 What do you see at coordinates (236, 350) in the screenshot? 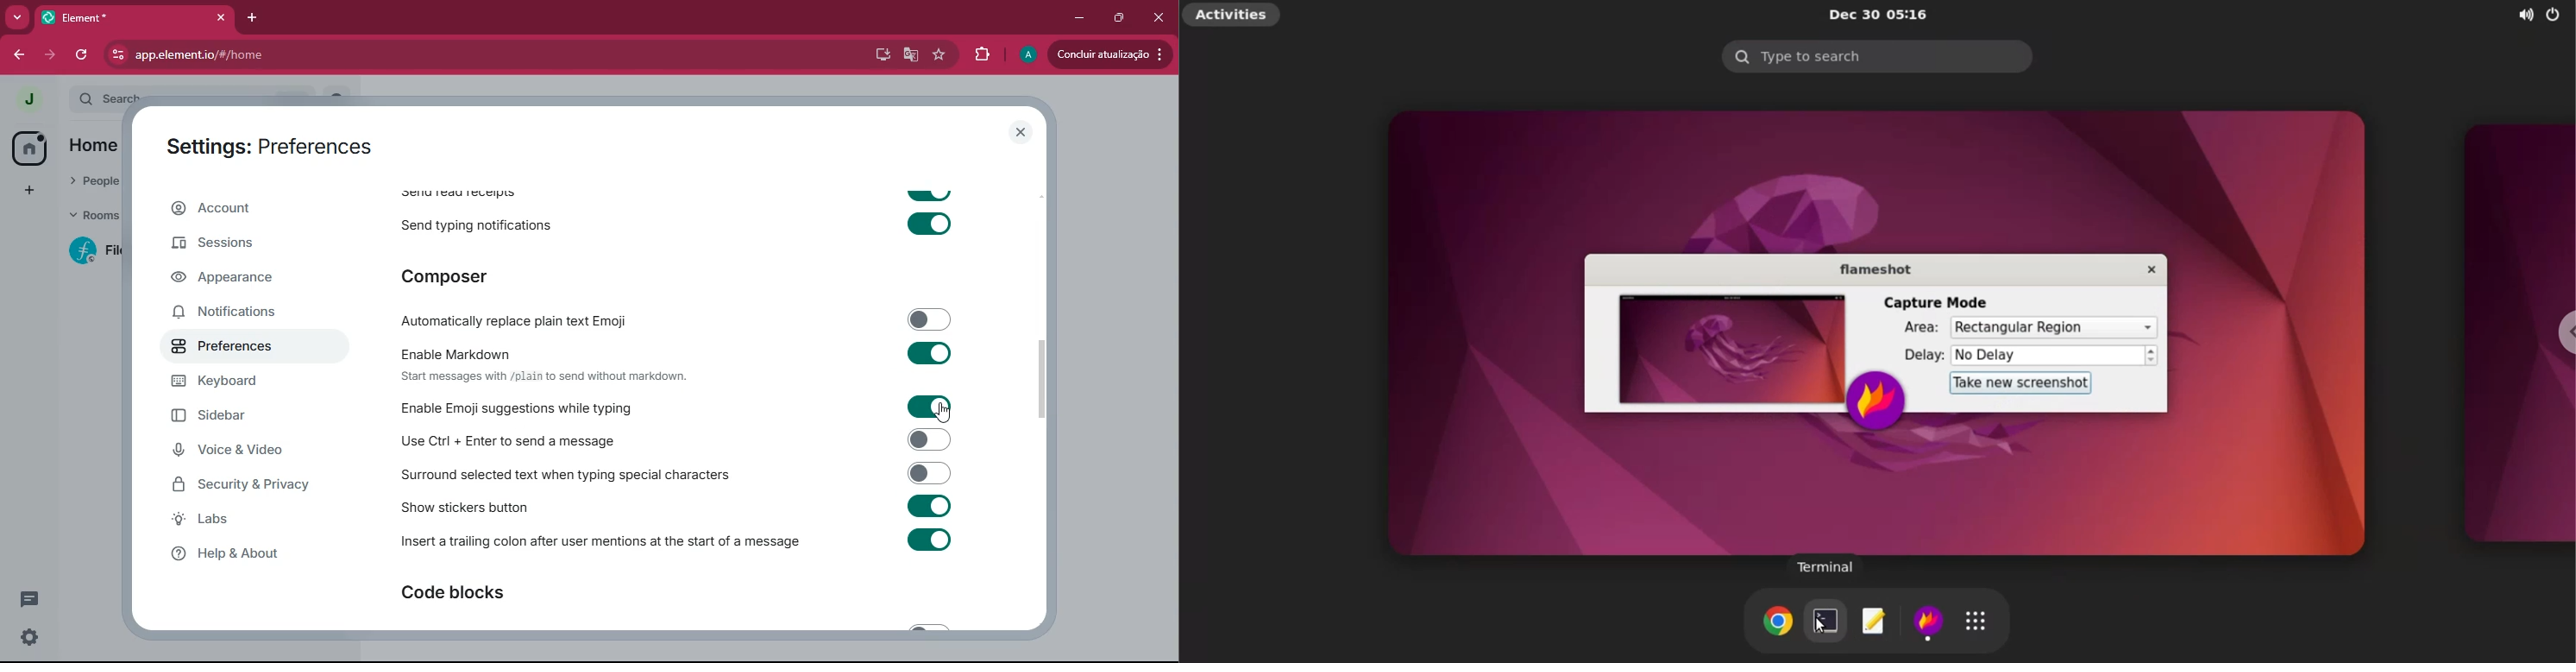
I see `preferences` at bounding box center [236, 350].